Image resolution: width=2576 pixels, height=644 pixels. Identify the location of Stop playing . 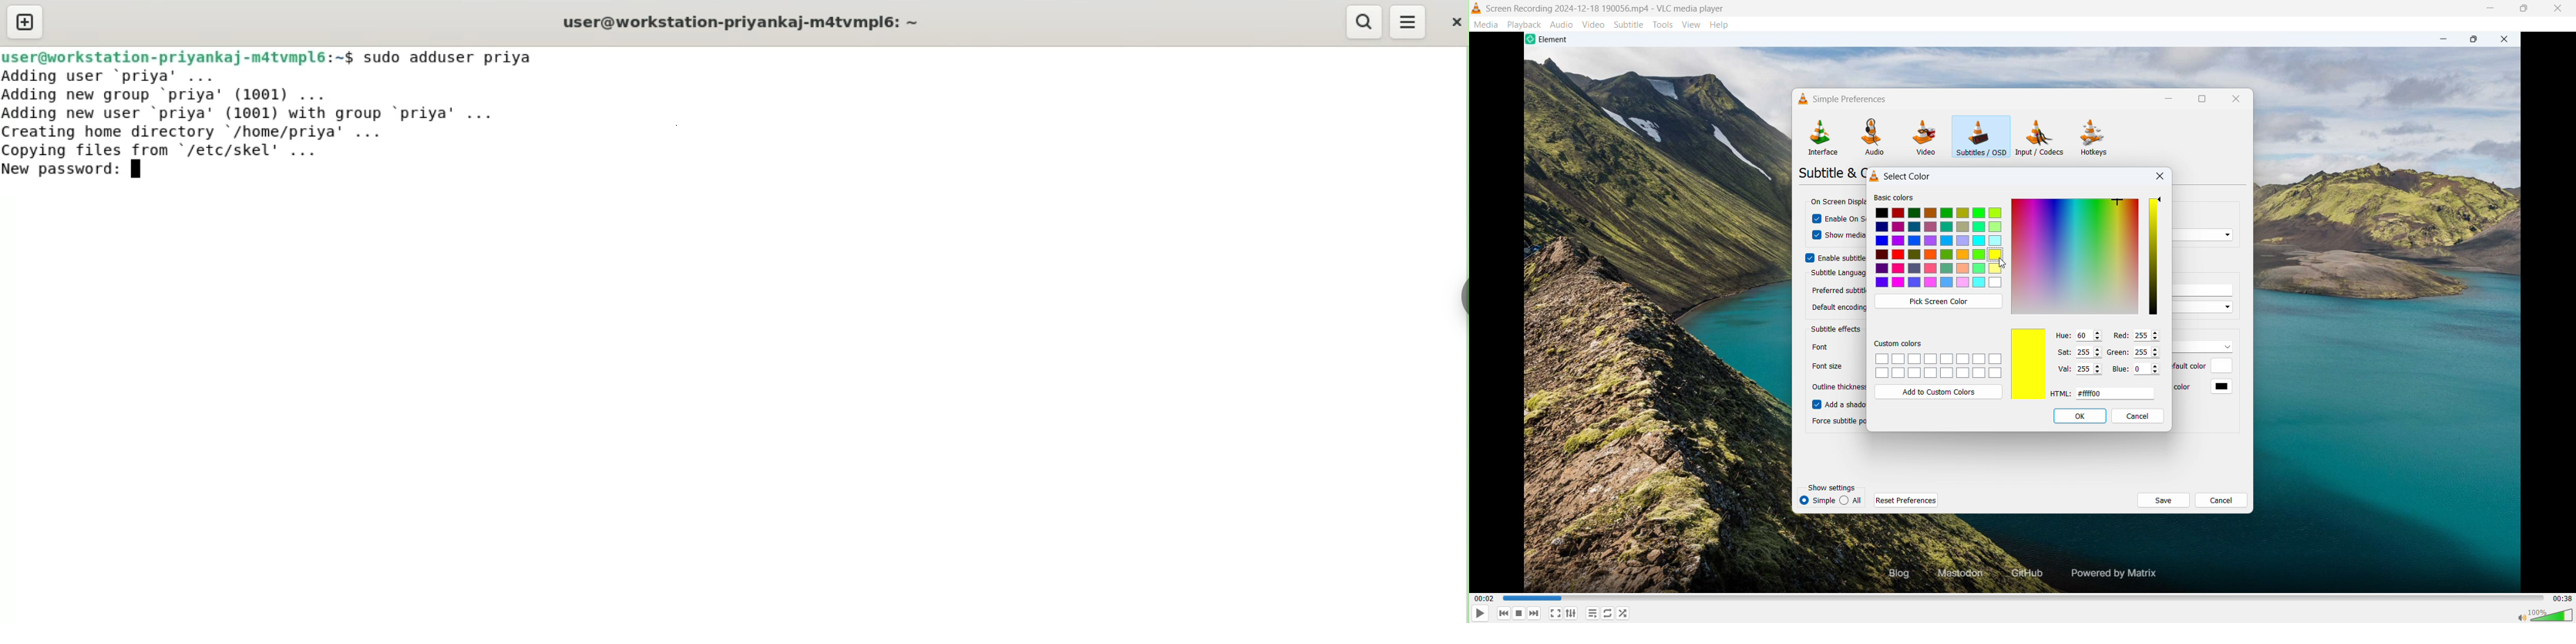
(1504, 613).